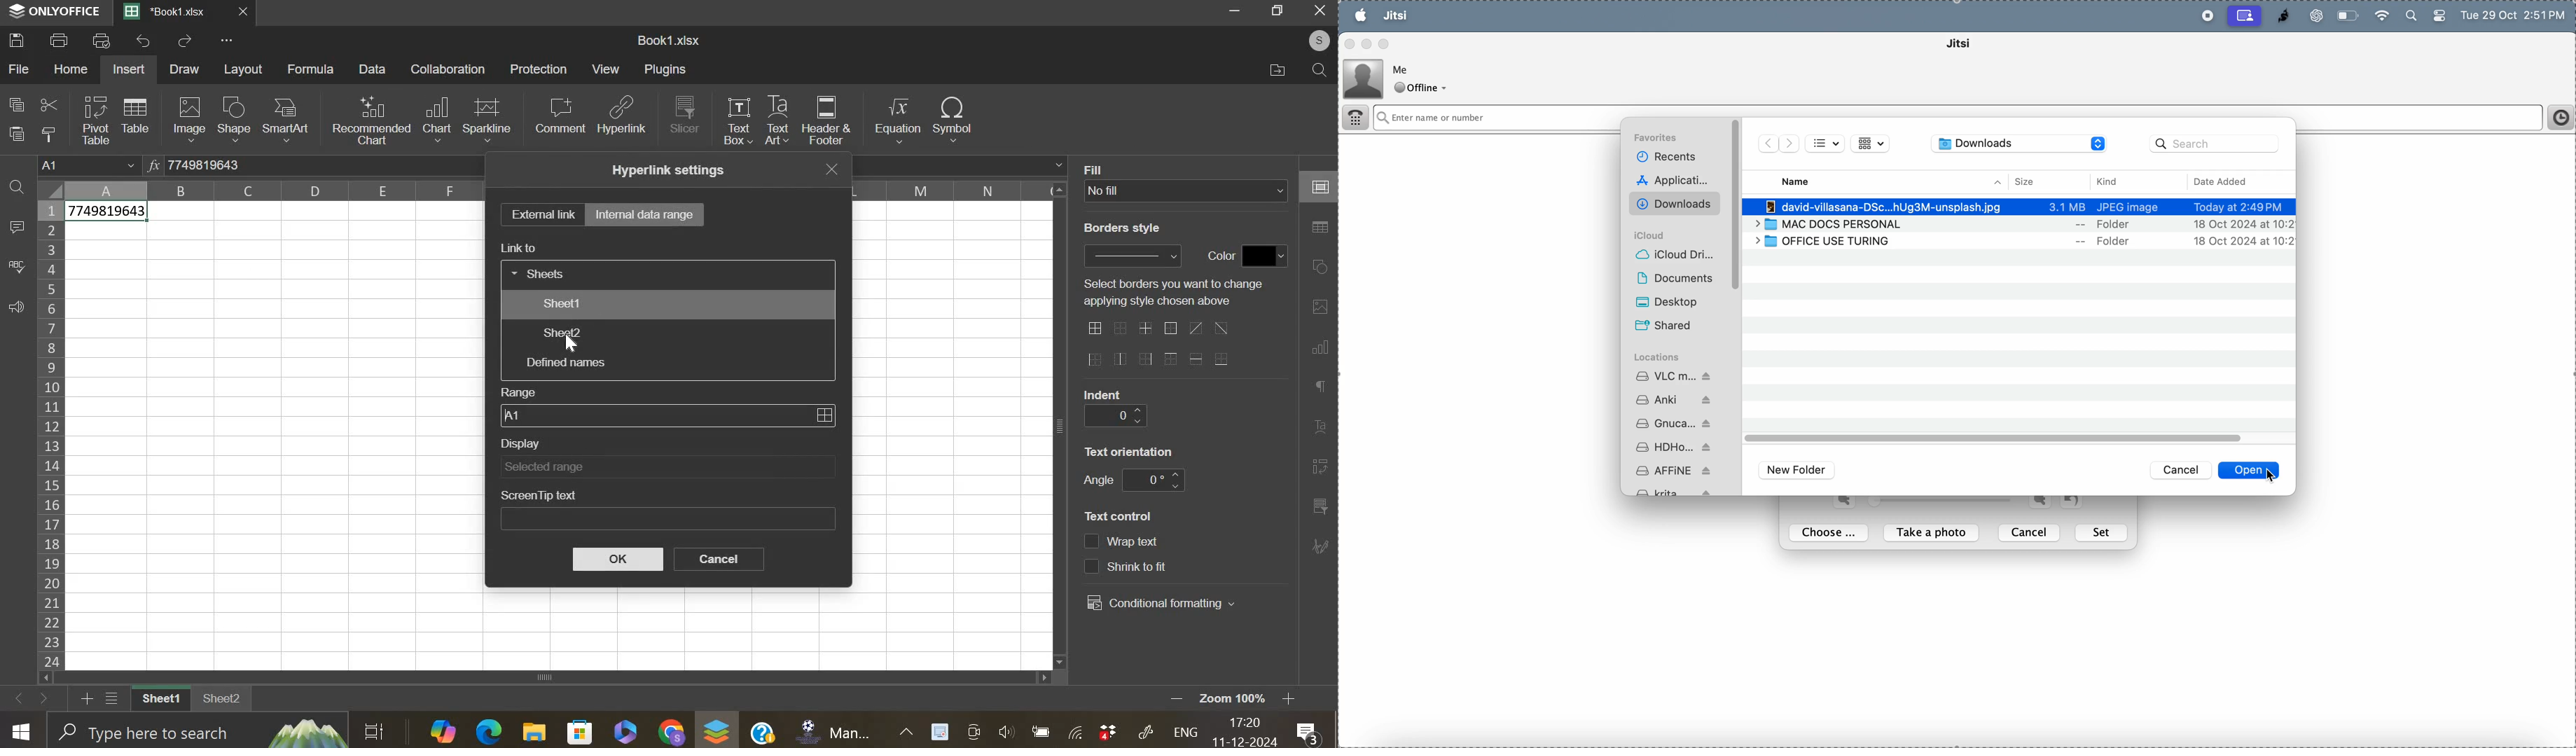  Describe the element at coordinates (719, 559) in the screenshot. I see `cancel` at that location.